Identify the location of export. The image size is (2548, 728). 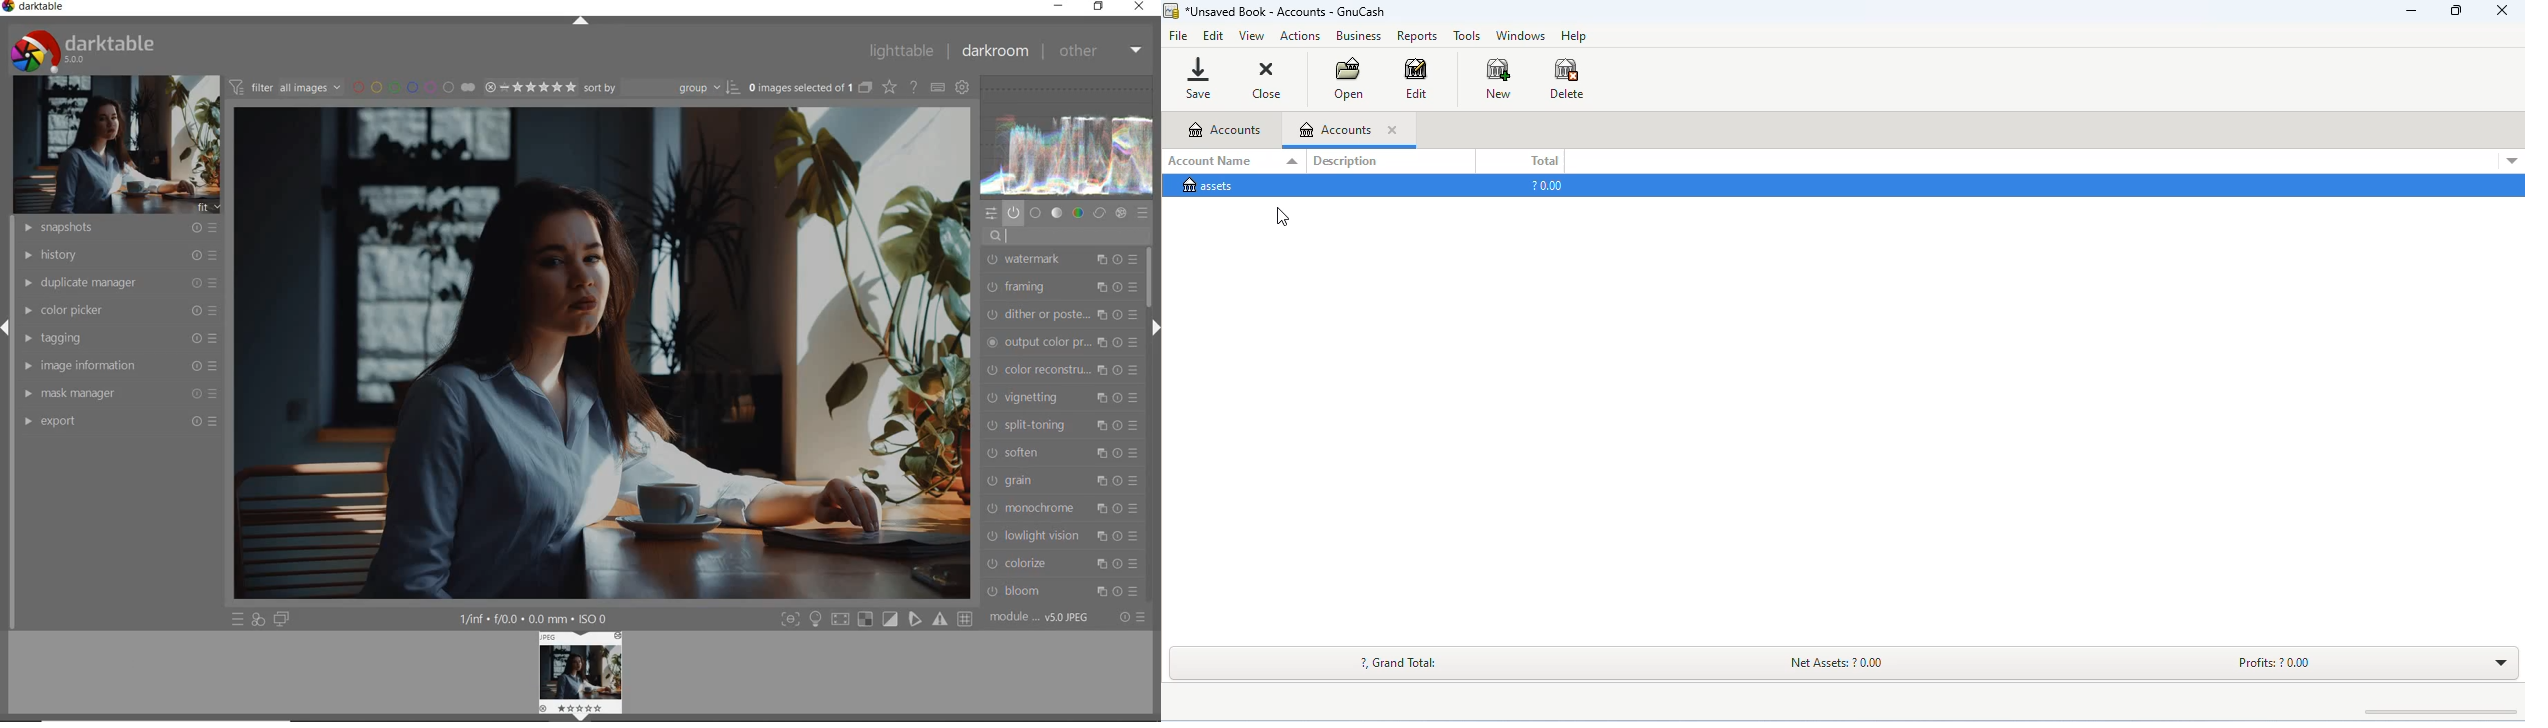
(118, 421).